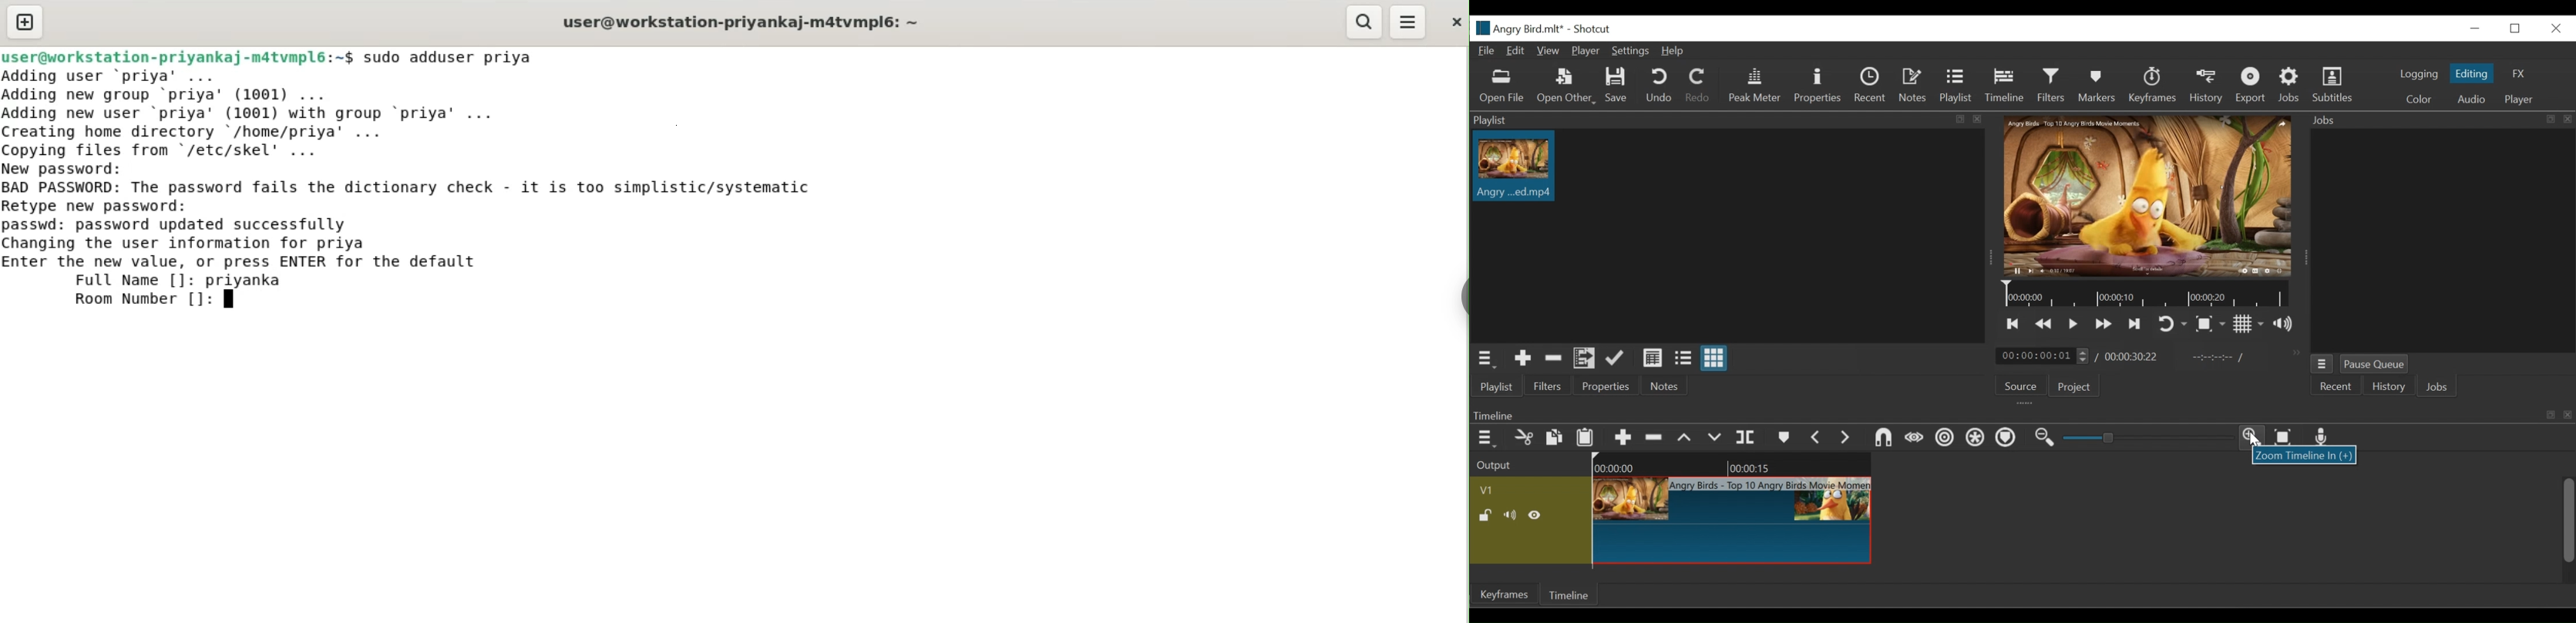 The width and height of the screenshot is (2576, 644). I want to click on Skip to the previous point, so click(2013, 324).